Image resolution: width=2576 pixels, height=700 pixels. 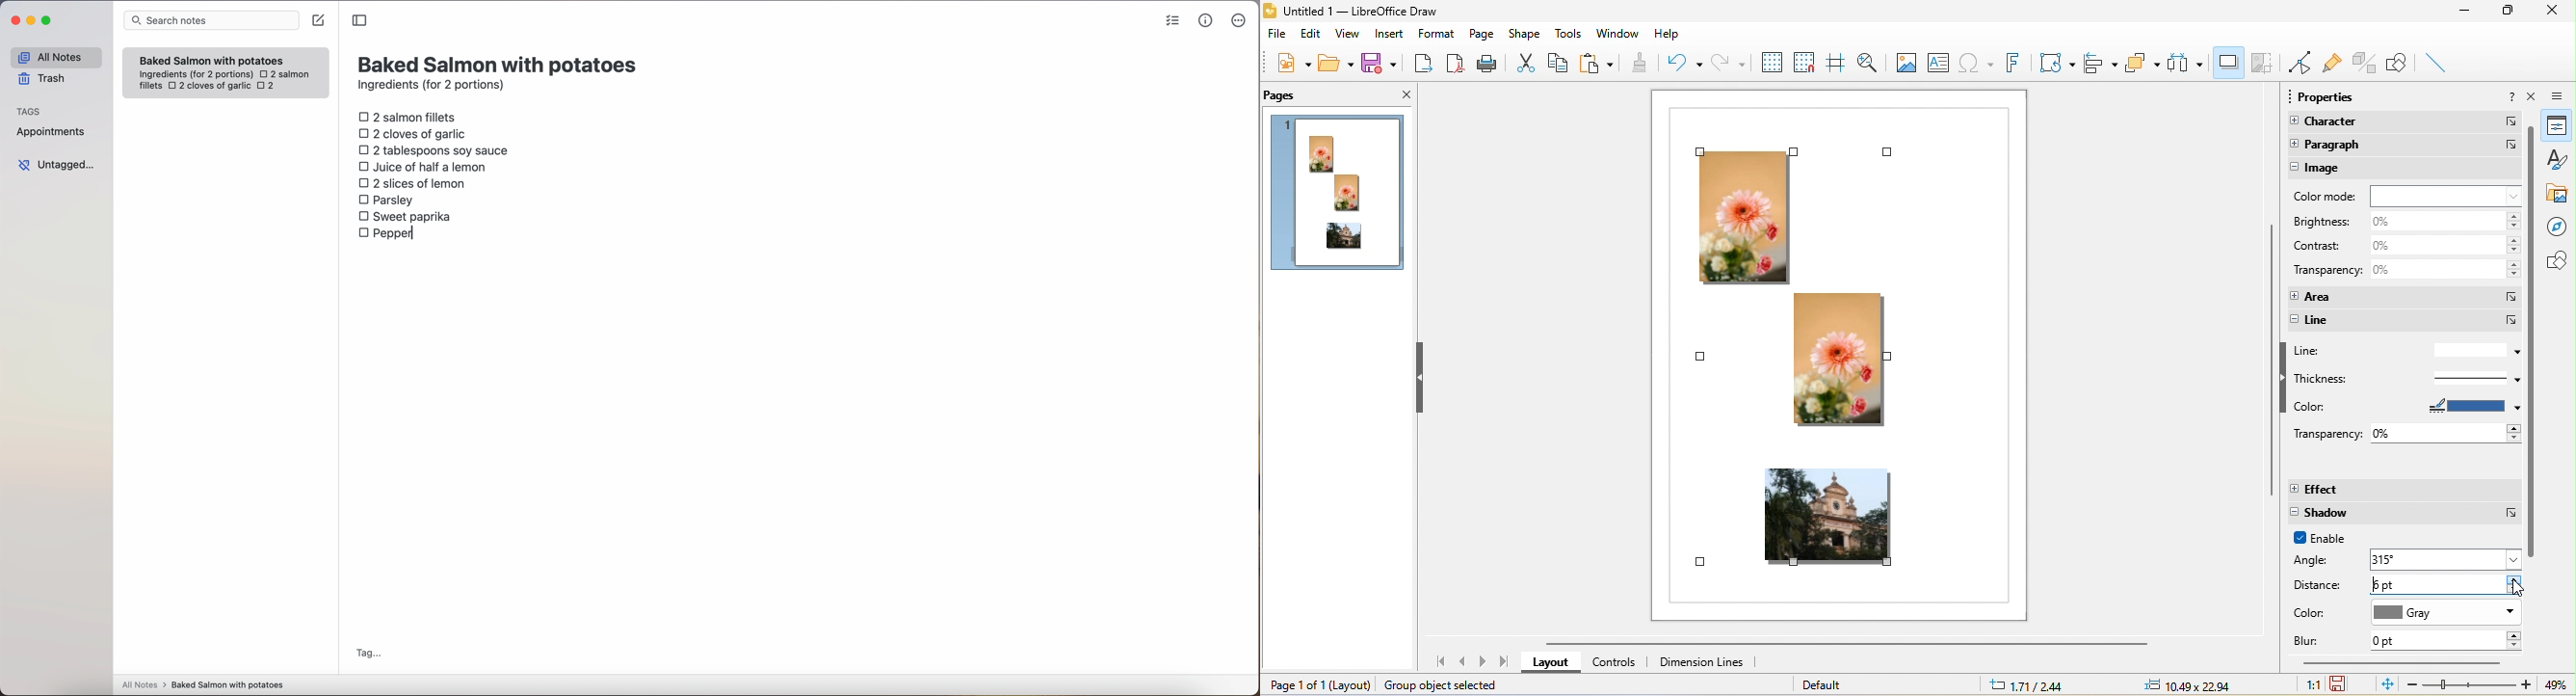 What do you see at coordinates (210, 21) in the screenshot?
I see `search bar` at bounding box center [210, 21].